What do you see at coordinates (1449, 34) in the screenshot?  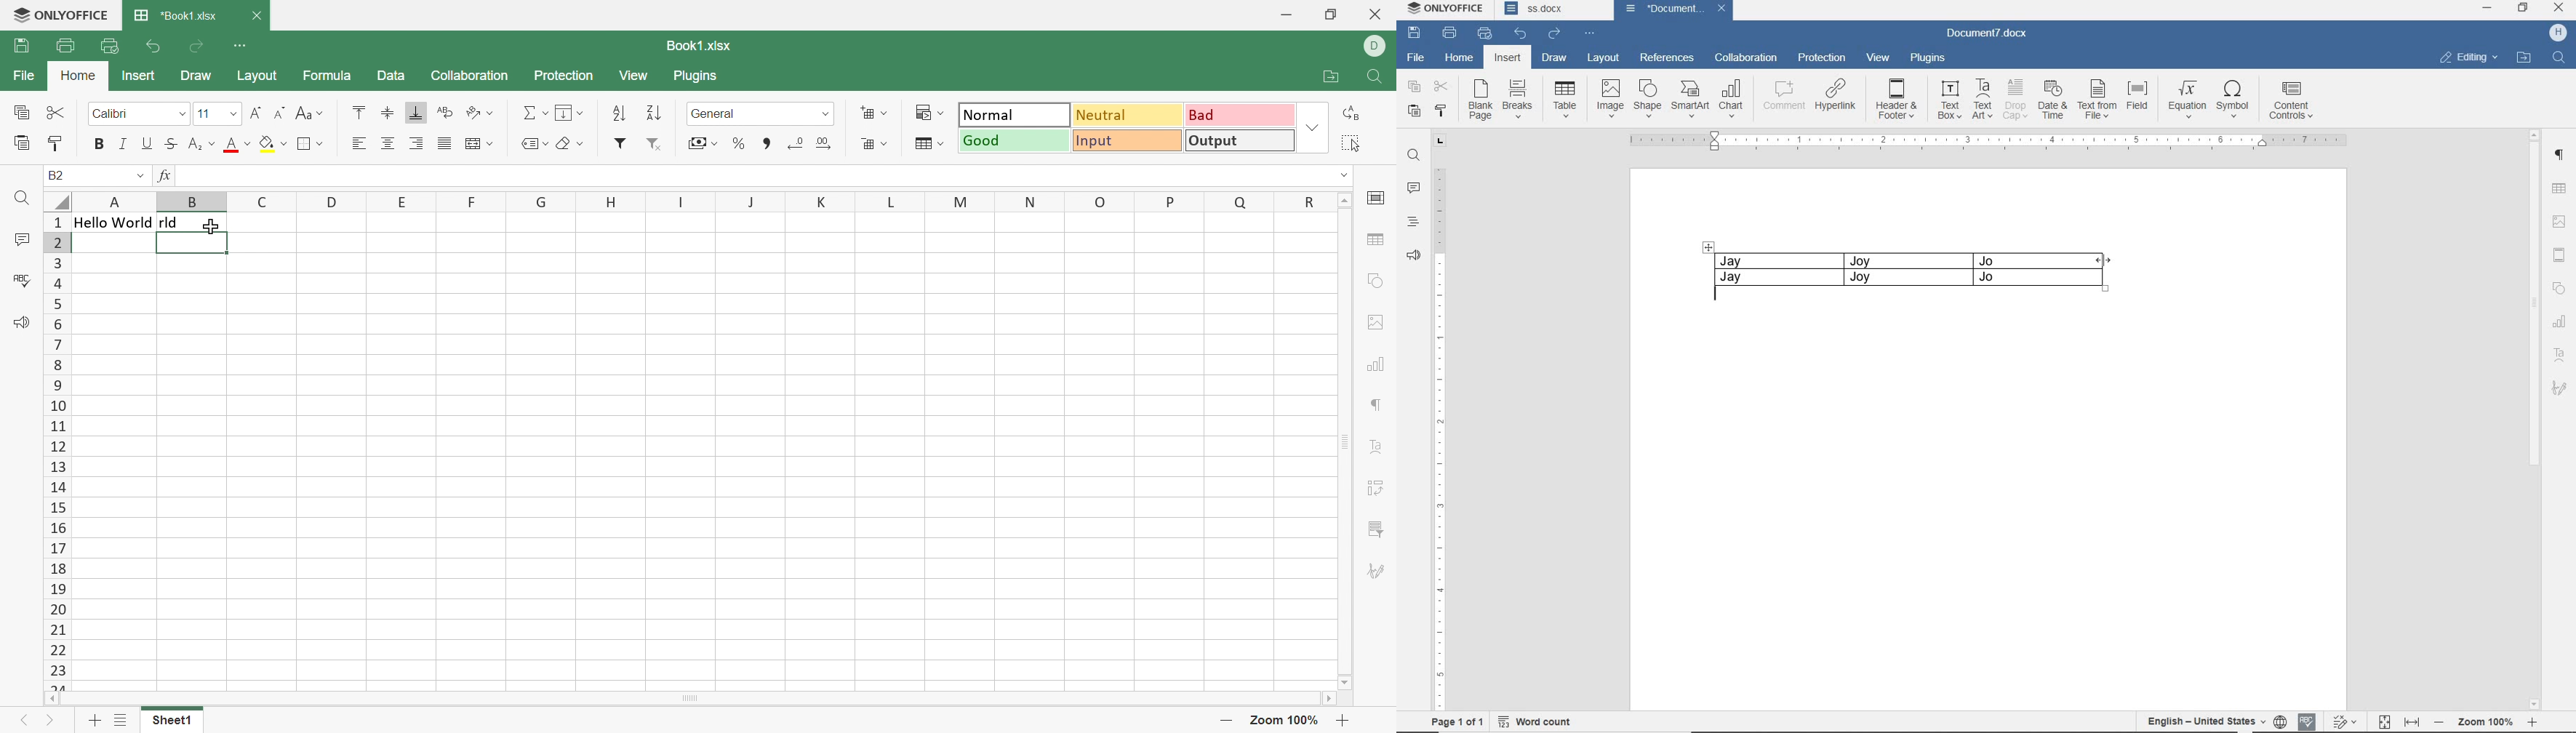 I see `PRINT` at bounding box center [1449, 34].